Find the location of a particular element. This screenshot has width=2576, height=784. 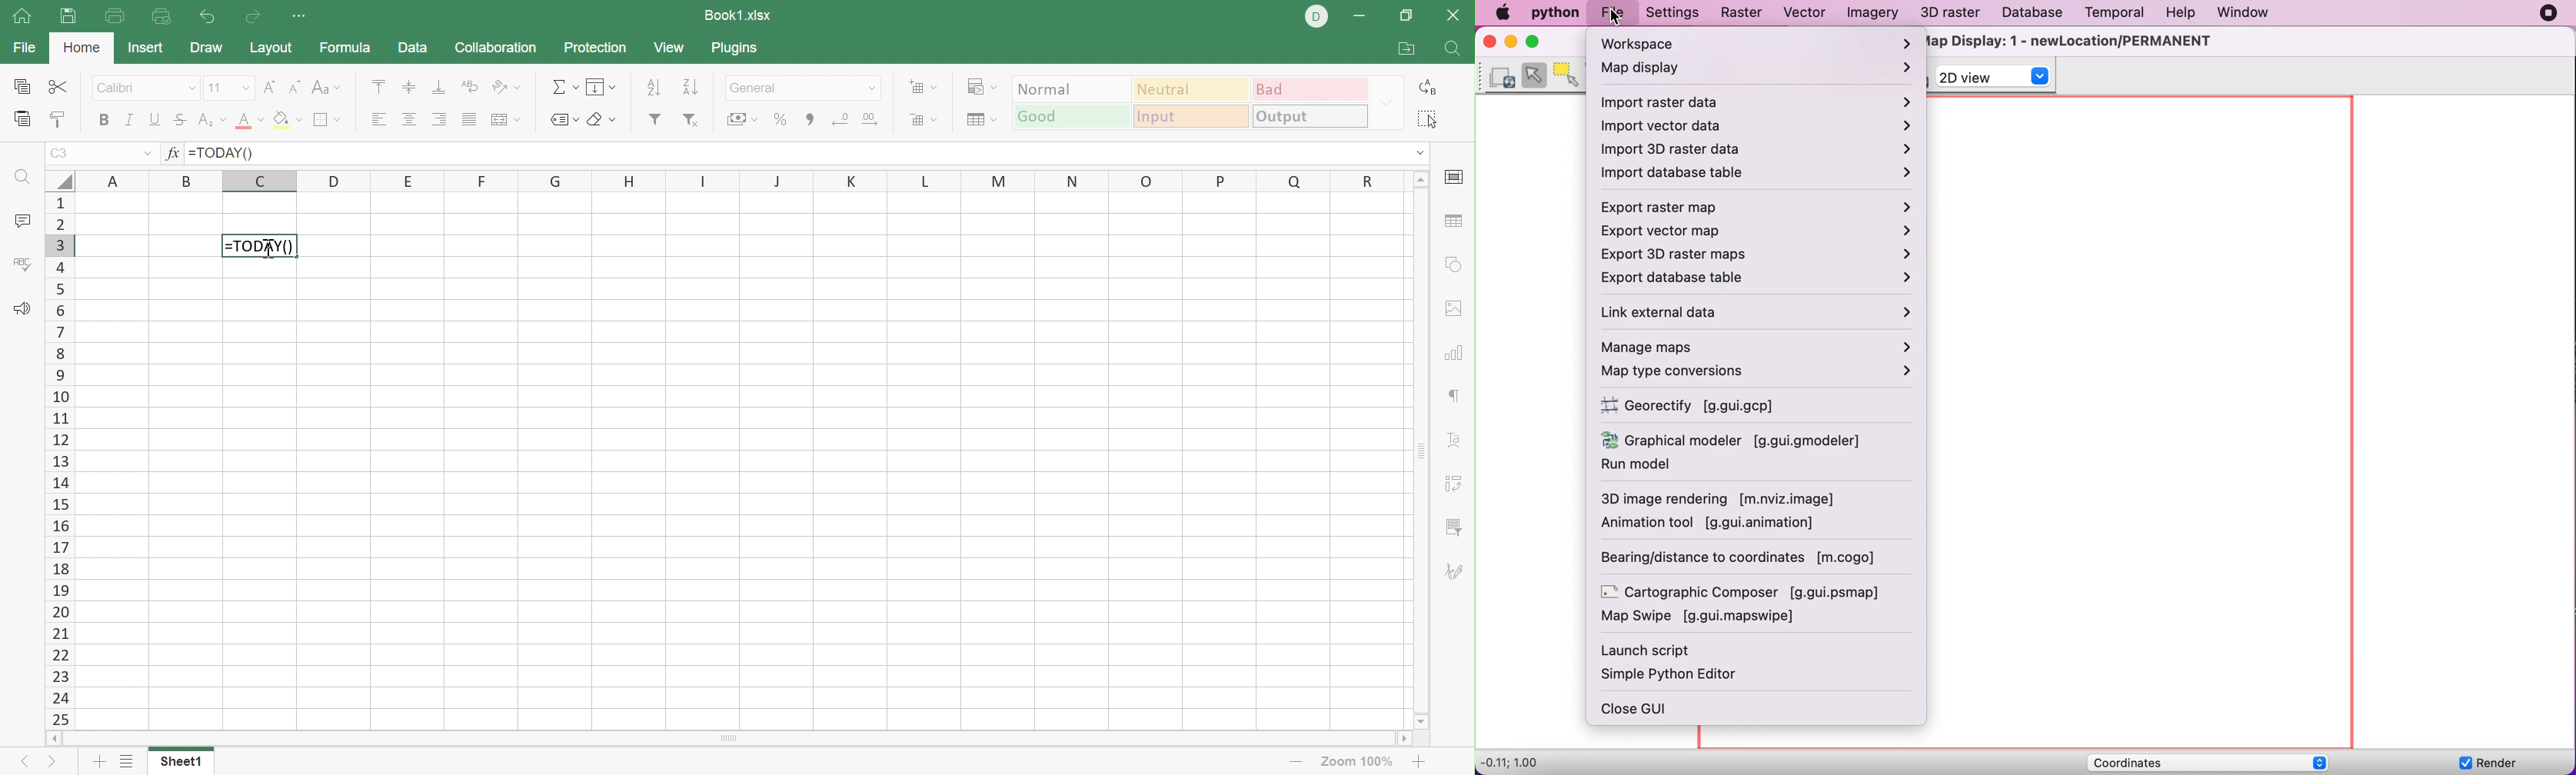

Font color is located at coordinates (249, 121).